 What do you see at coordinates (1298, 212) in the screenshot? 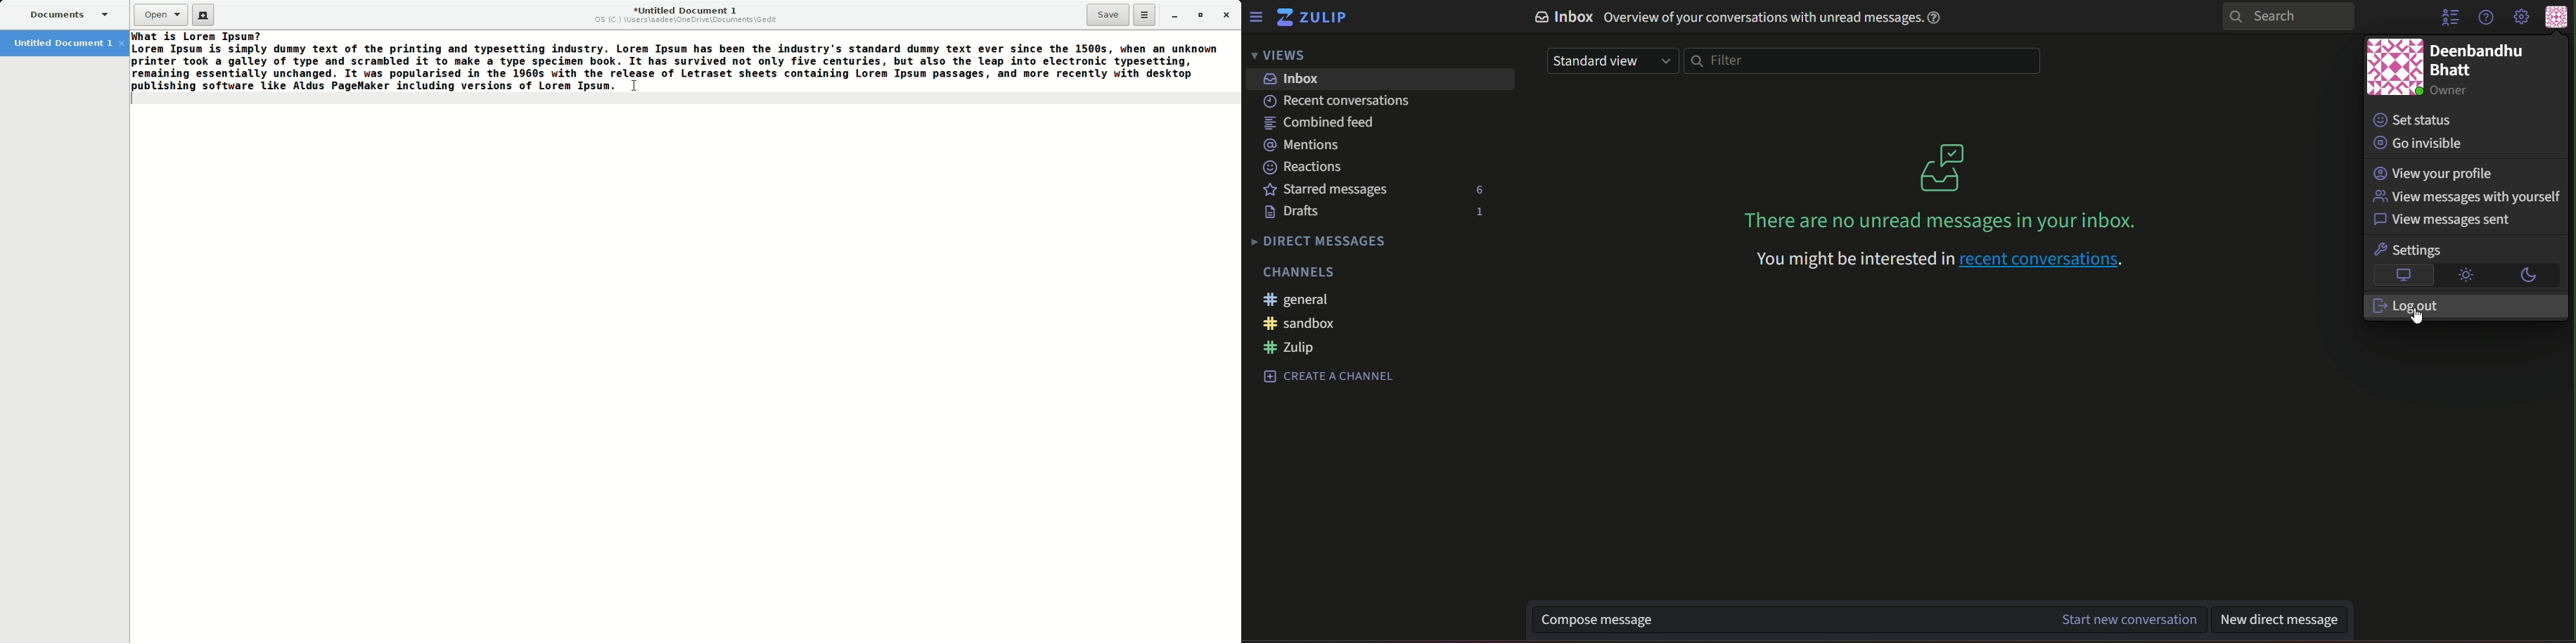
I see `text` at bounding box center [1298, 212].